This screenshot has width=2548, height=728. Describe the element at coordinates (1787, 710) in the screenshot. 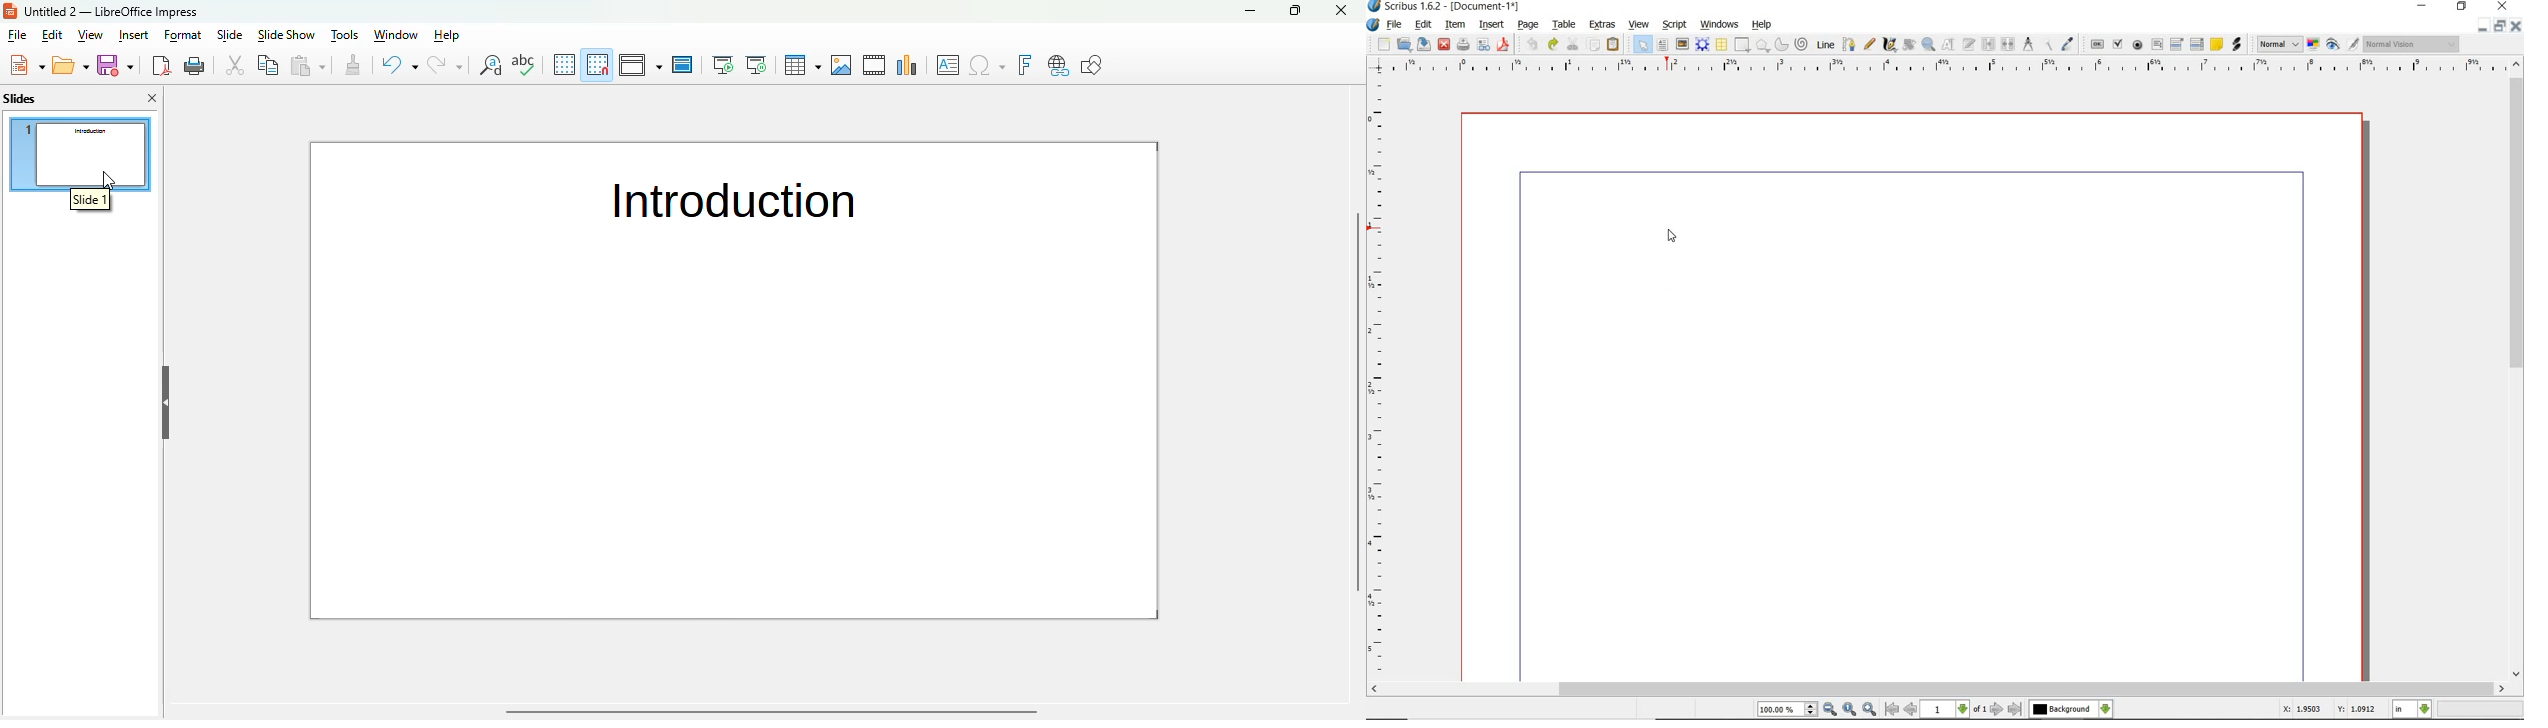

I see `select current zoom level` at that location.